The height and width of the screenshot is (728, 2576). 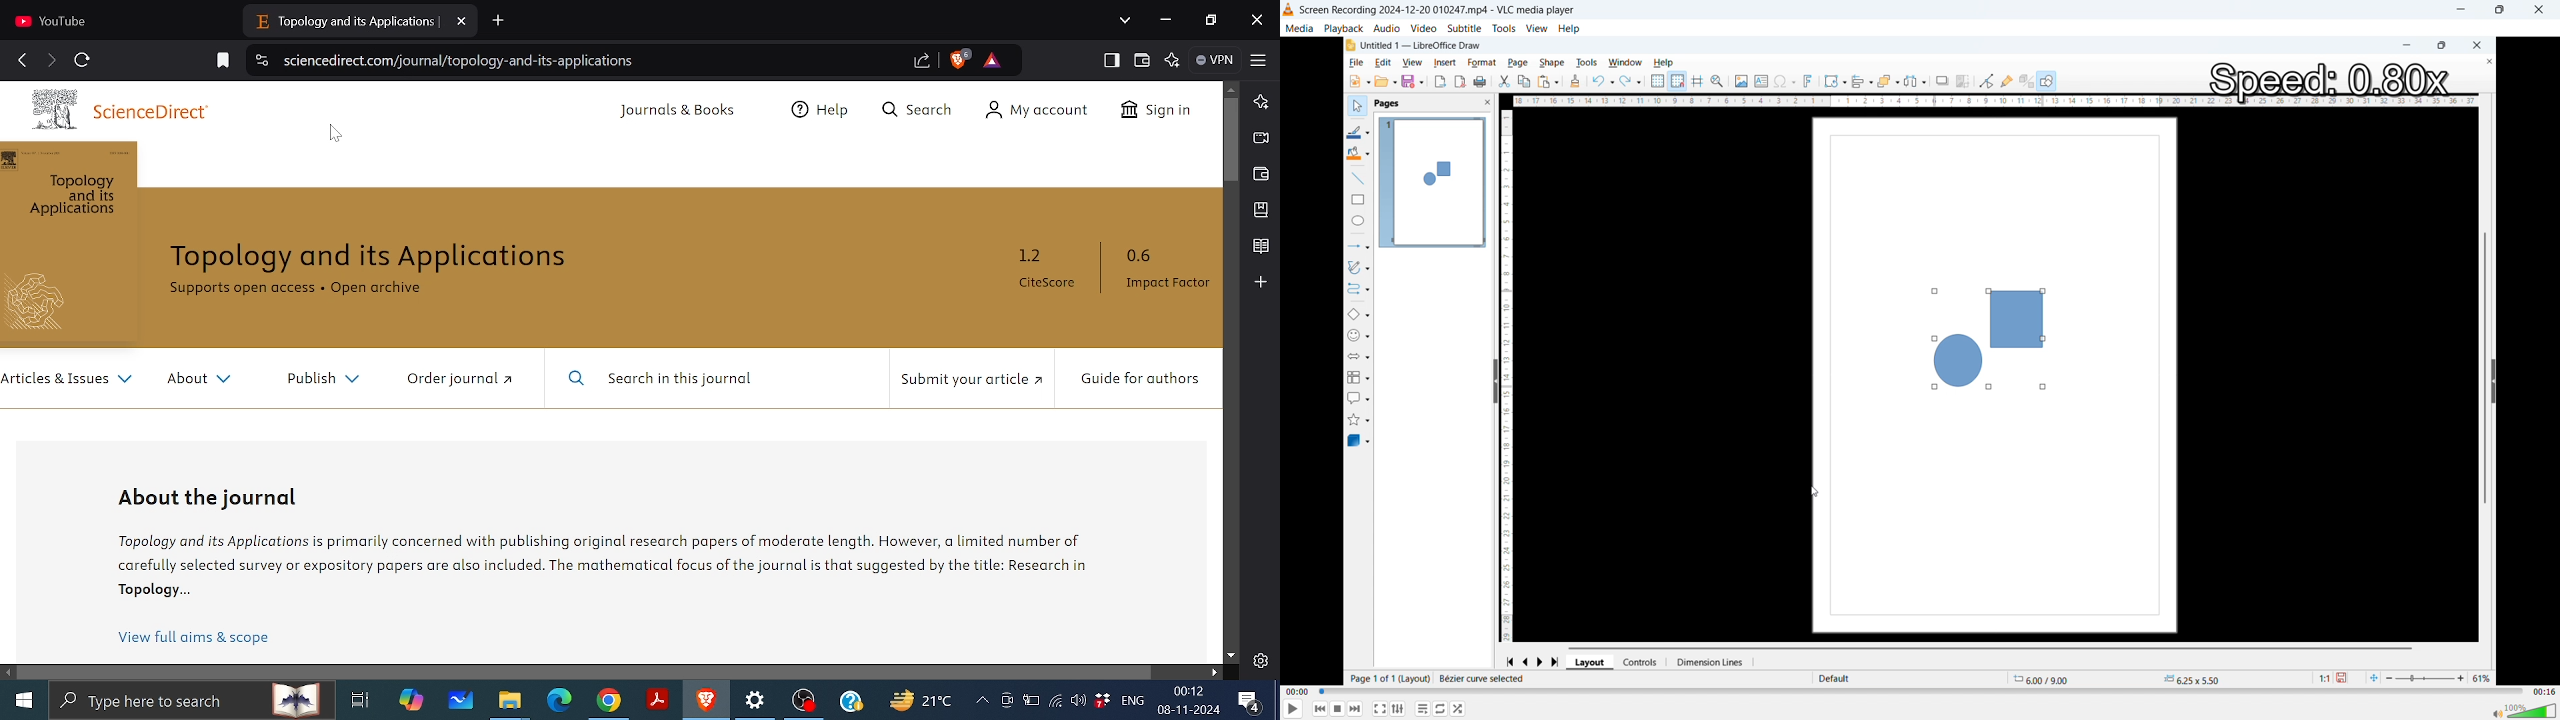 I want to click on Maximise , so click(x=2502, y=9).